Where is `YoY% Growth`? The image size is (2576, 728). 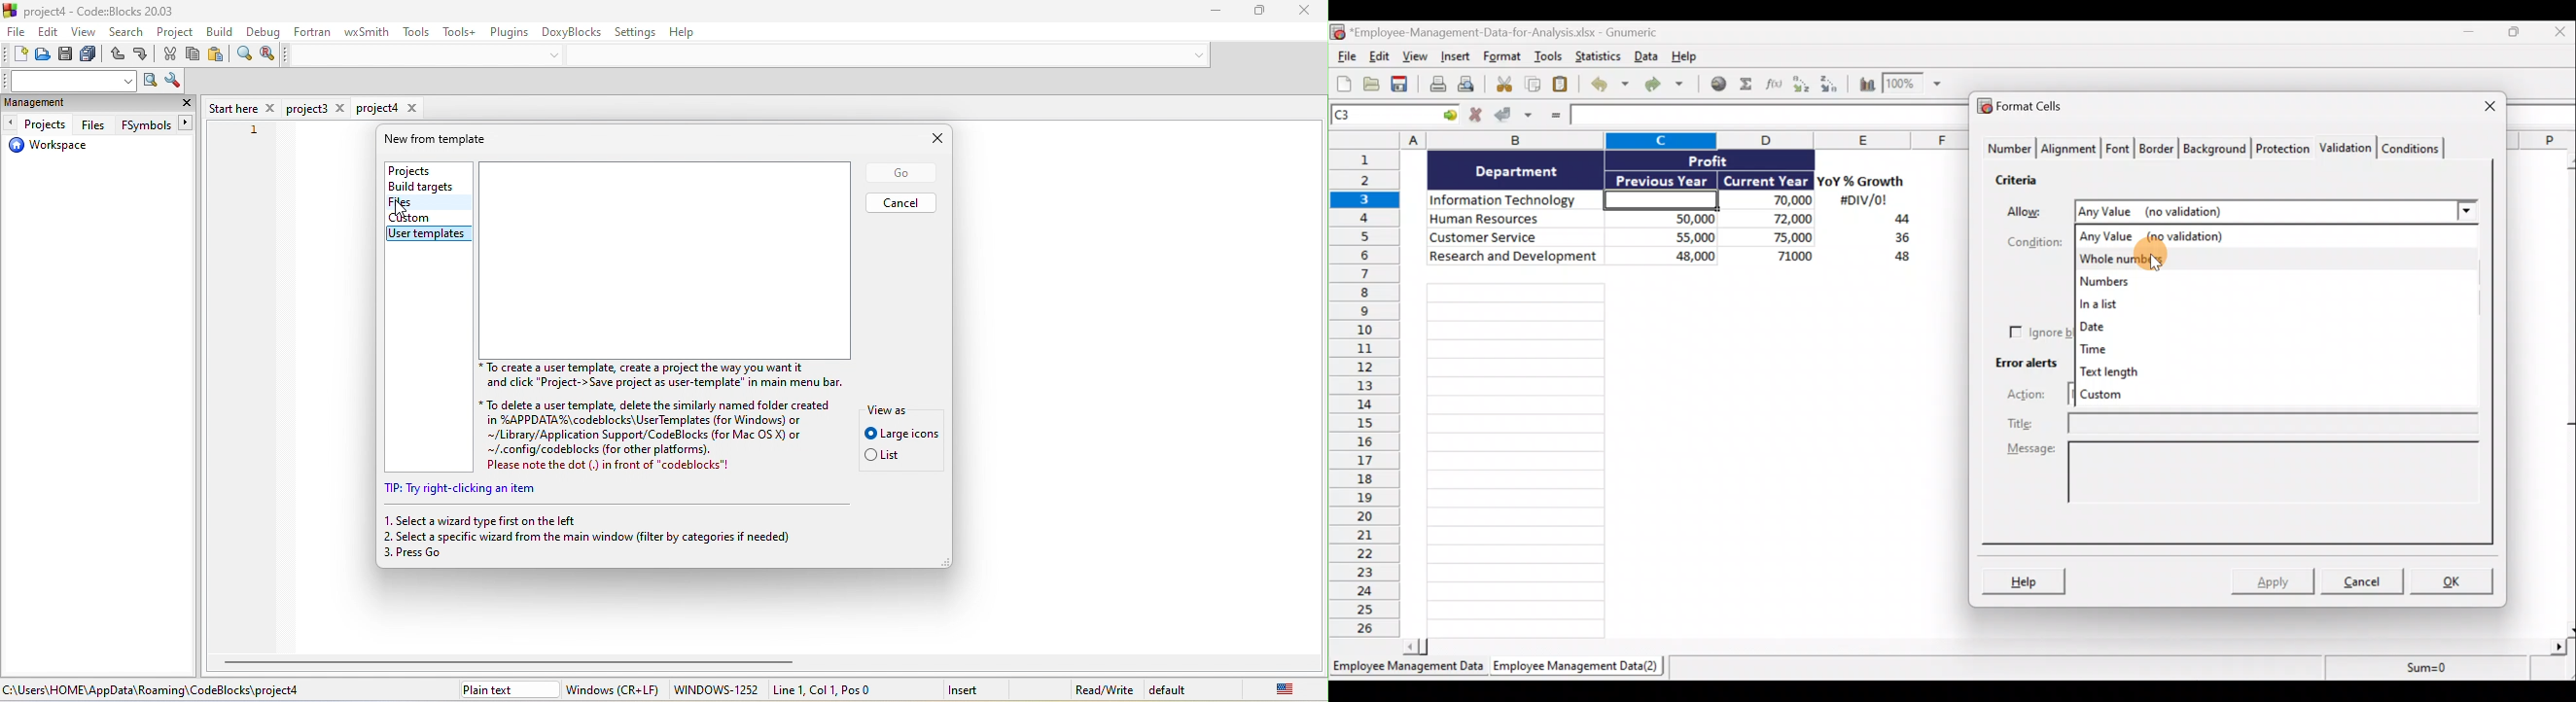
YoY% Growth is located at coordinates (1861, 182).